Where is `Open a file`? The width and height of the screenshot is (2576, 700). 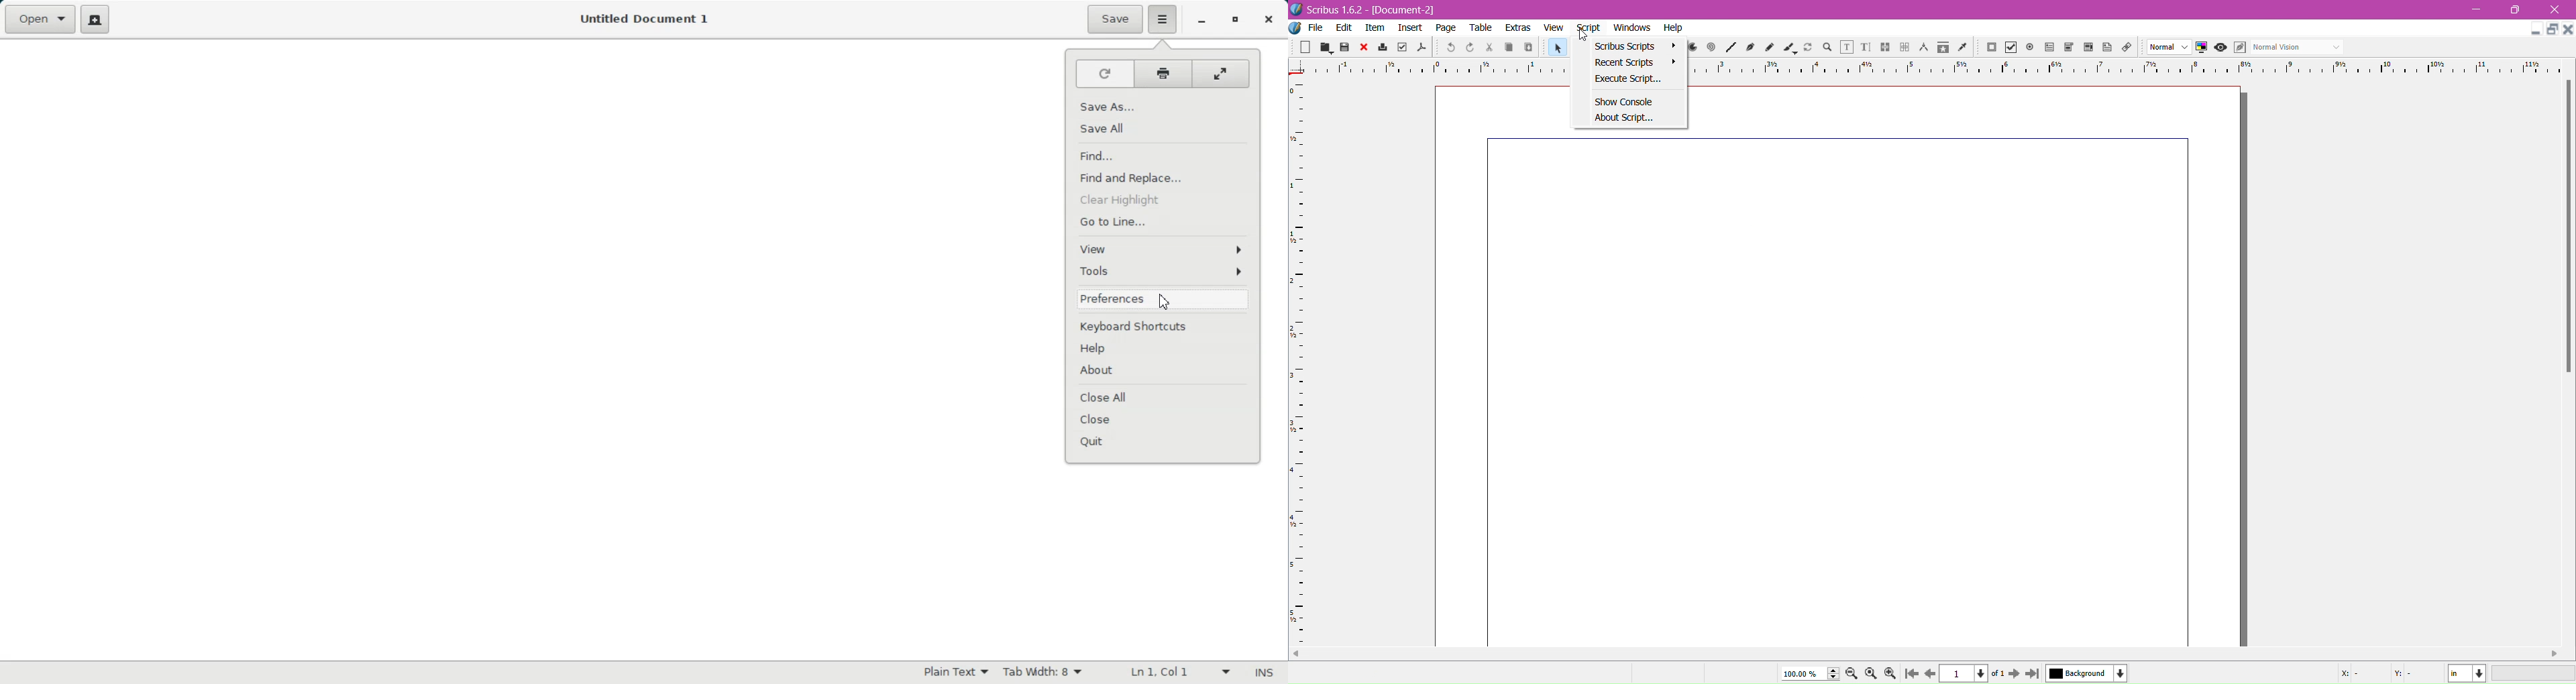
Open a file is located at coordinates (39, 19).